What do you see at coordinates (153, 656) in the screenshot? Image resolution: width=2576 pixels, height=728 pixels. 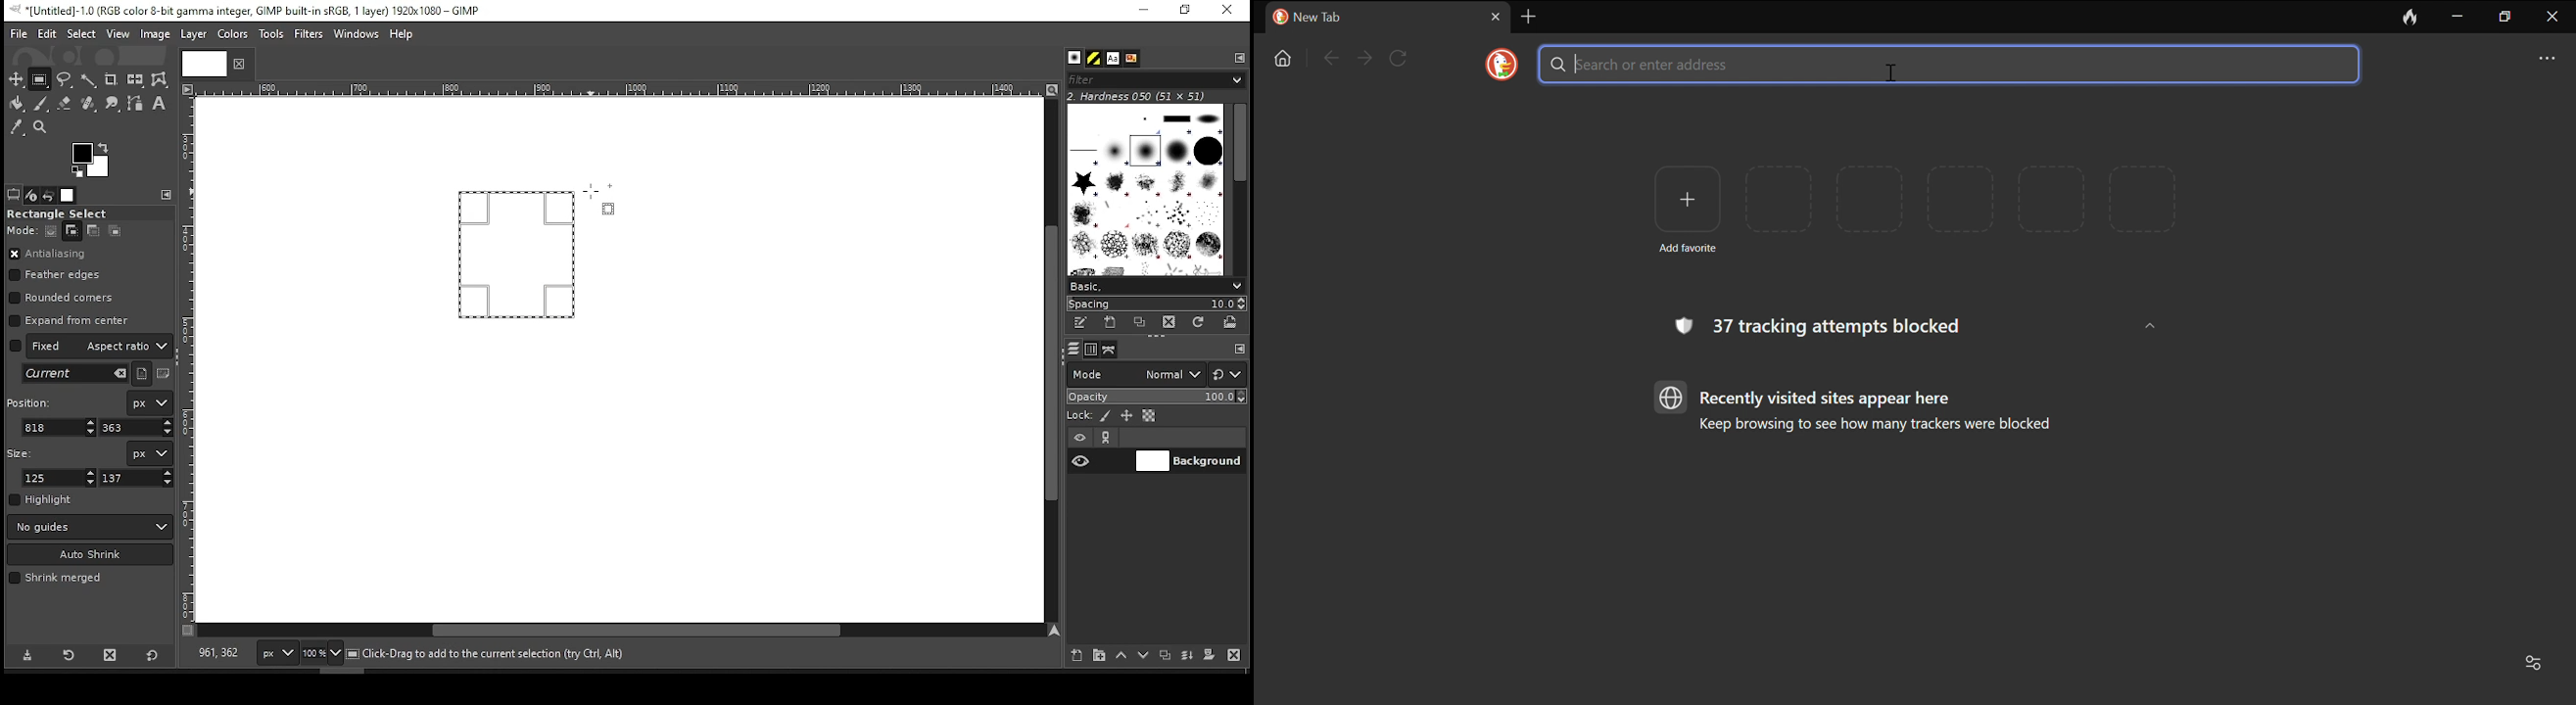 I see `reset to defaults` at bounding box center [153, 656].